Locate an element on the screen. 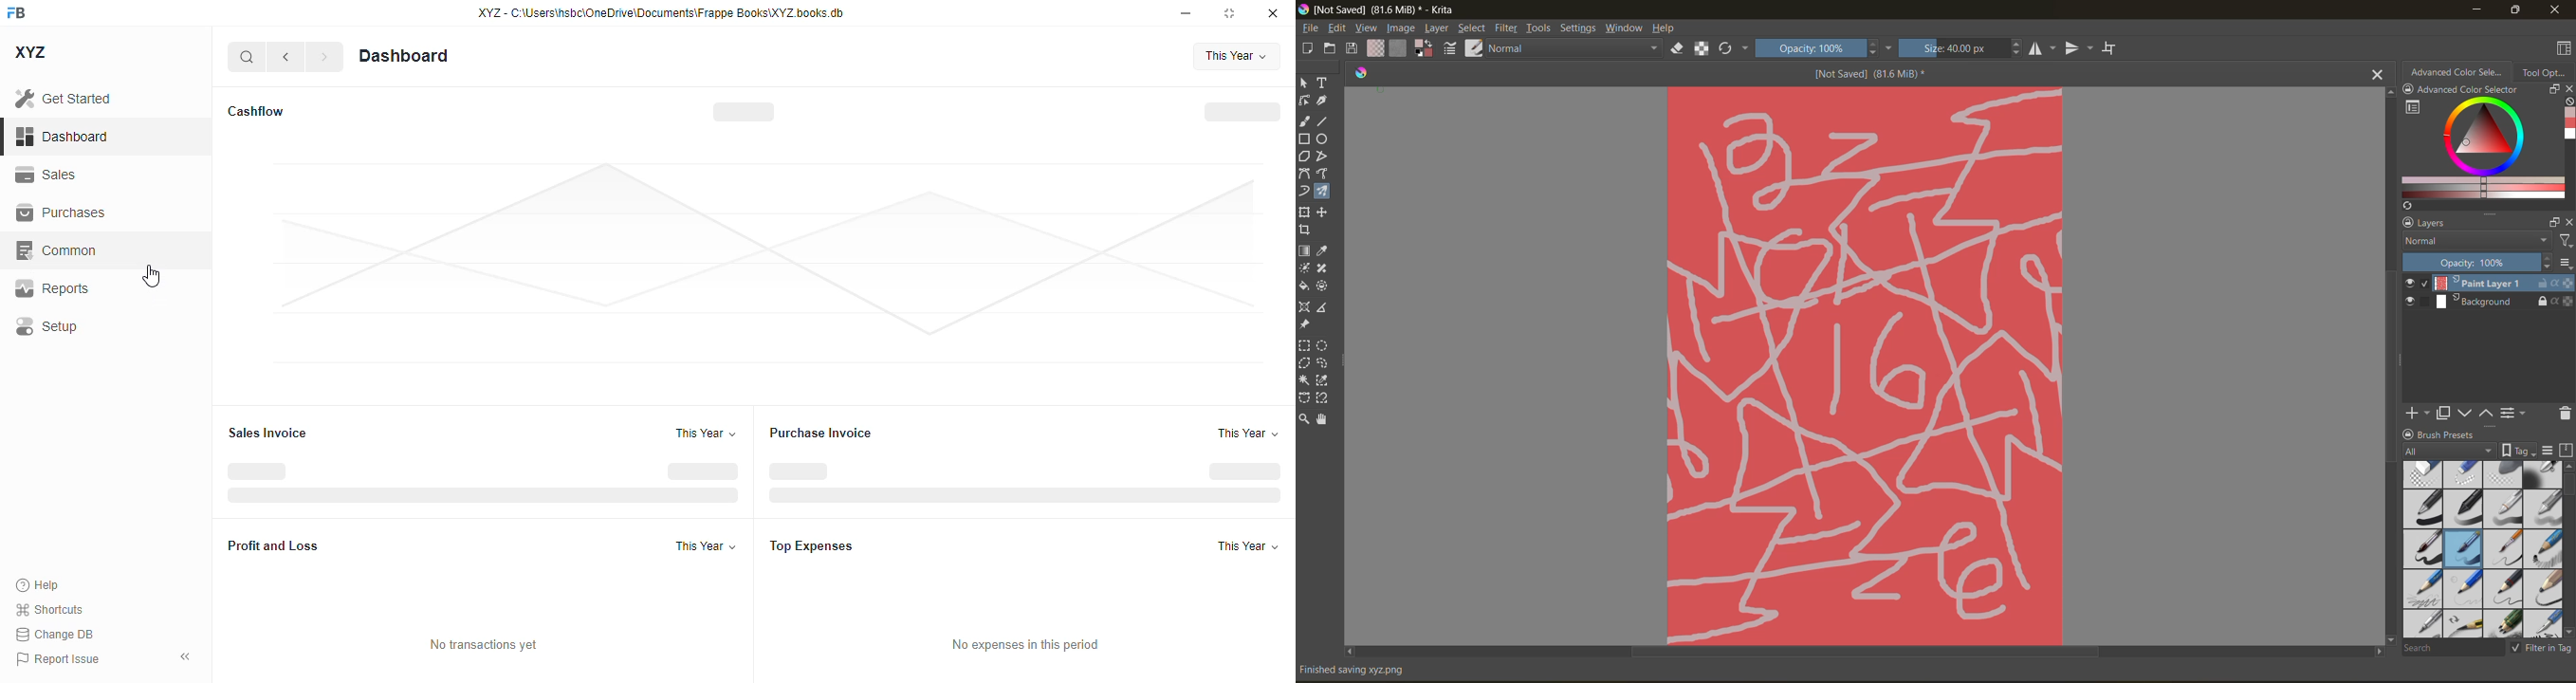 The image size is (2576, 700). tool options is located at coordinates (2545, 71).